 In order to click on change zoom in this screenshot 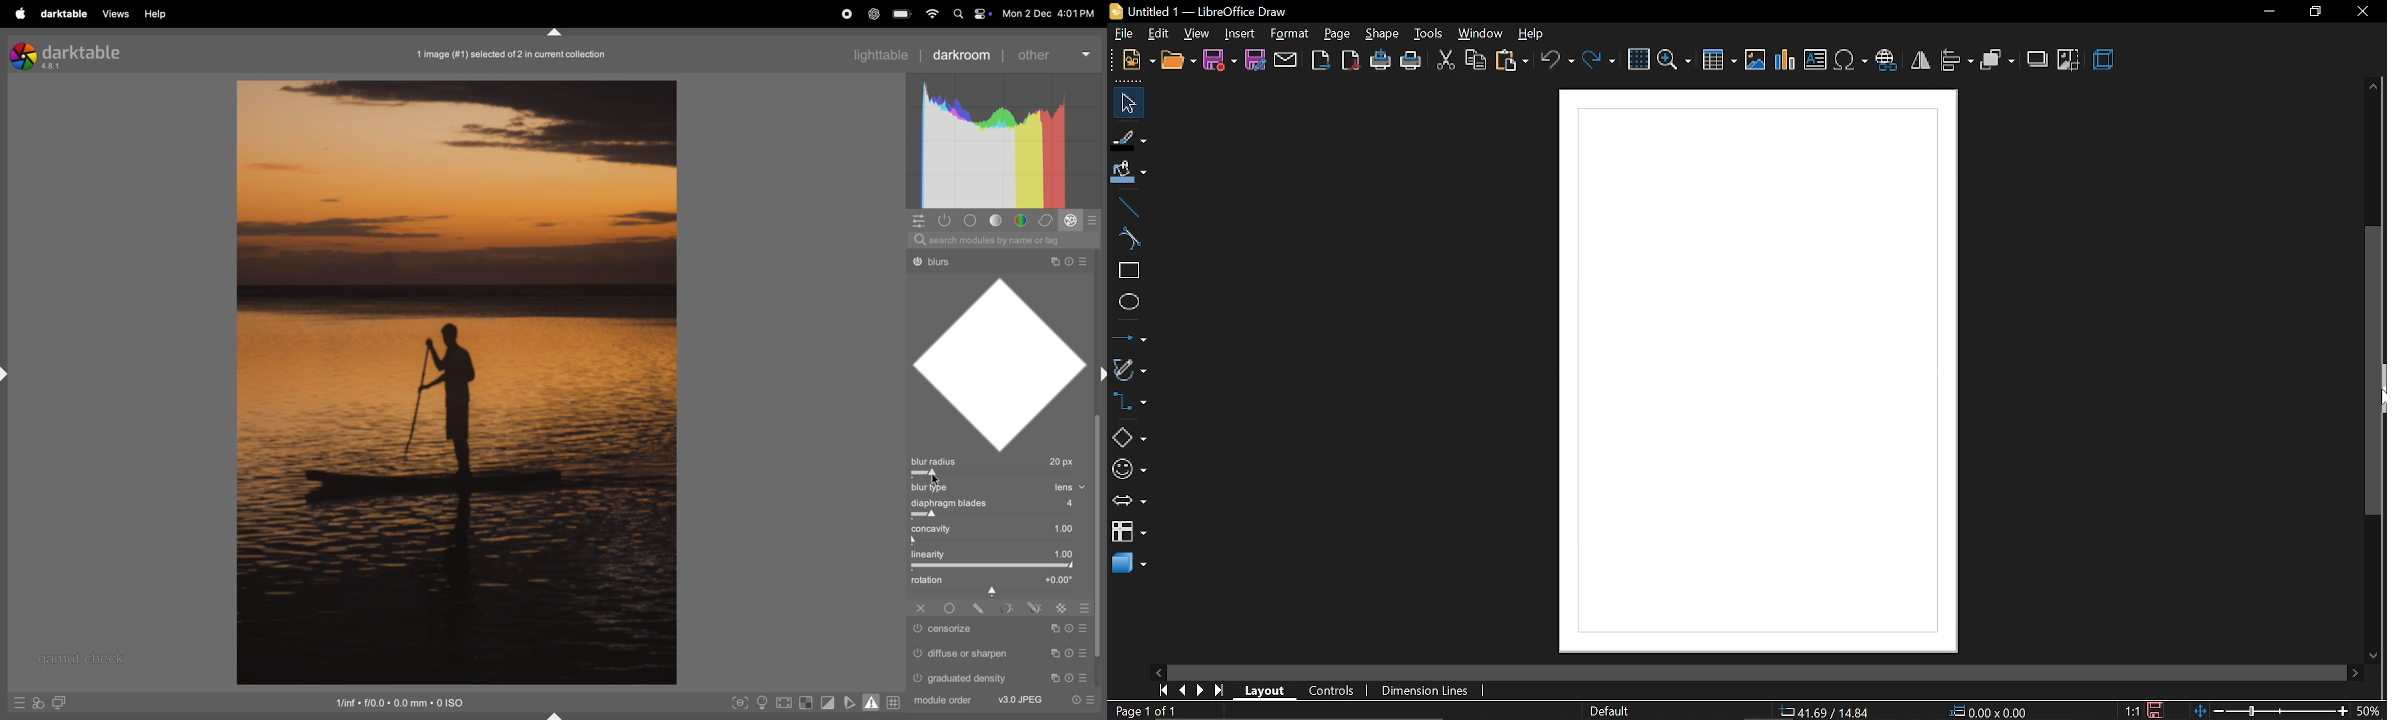, I will do `click(2280, 711)`.